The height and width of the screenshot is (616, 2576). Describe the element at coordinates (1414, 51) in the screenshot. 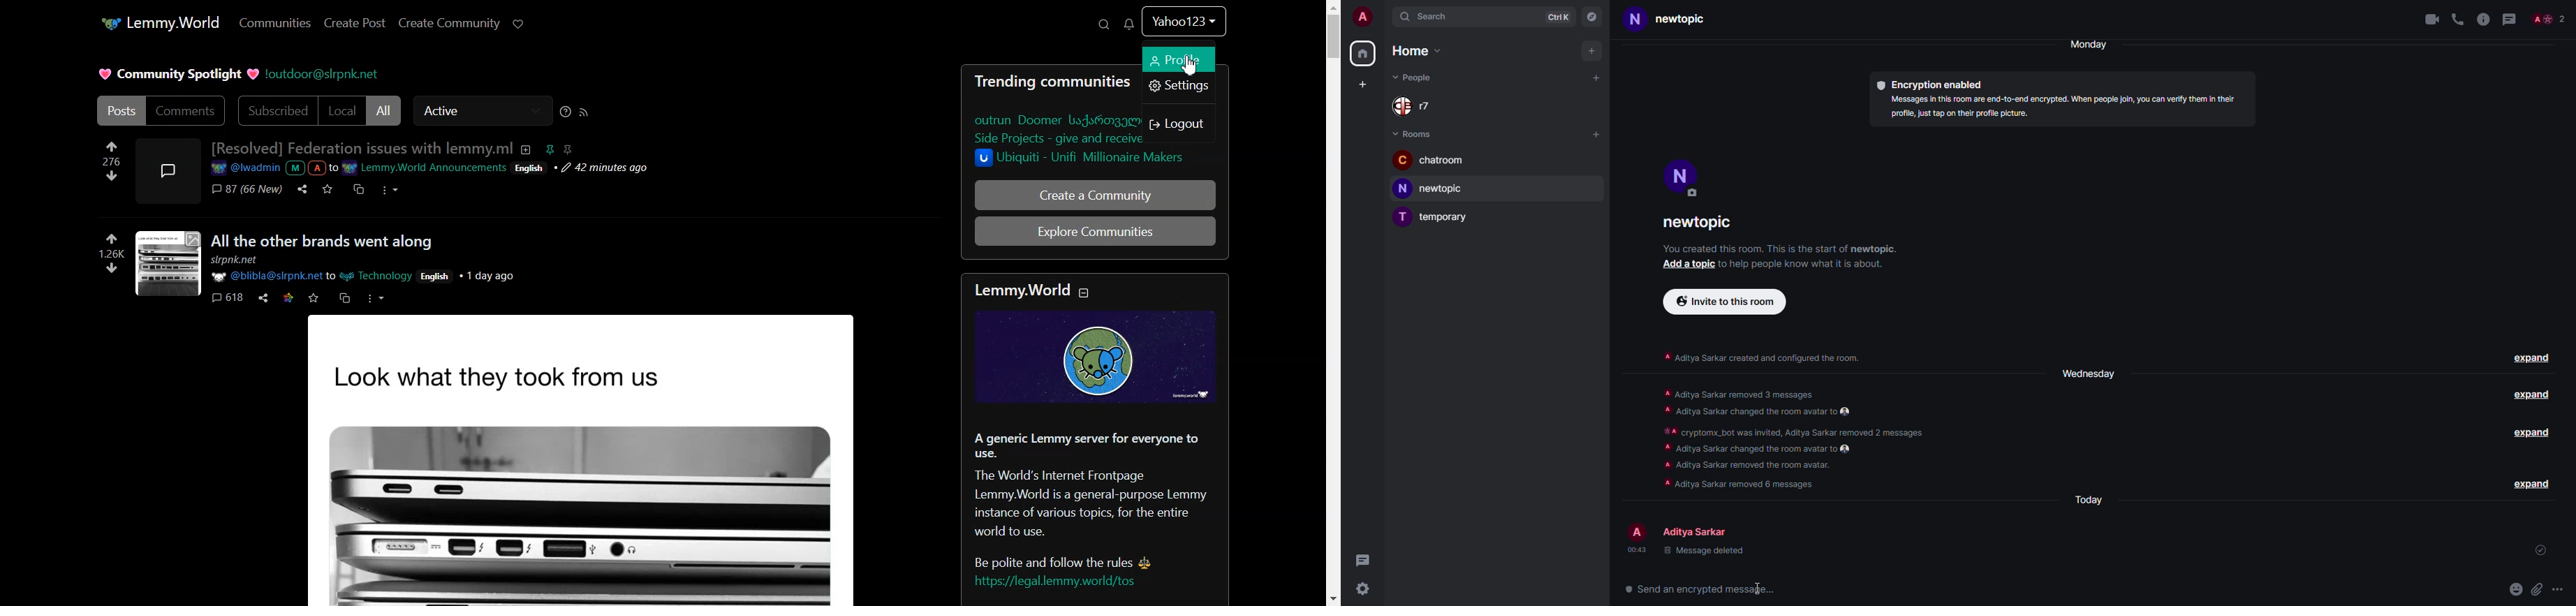

I see `home` at that location.